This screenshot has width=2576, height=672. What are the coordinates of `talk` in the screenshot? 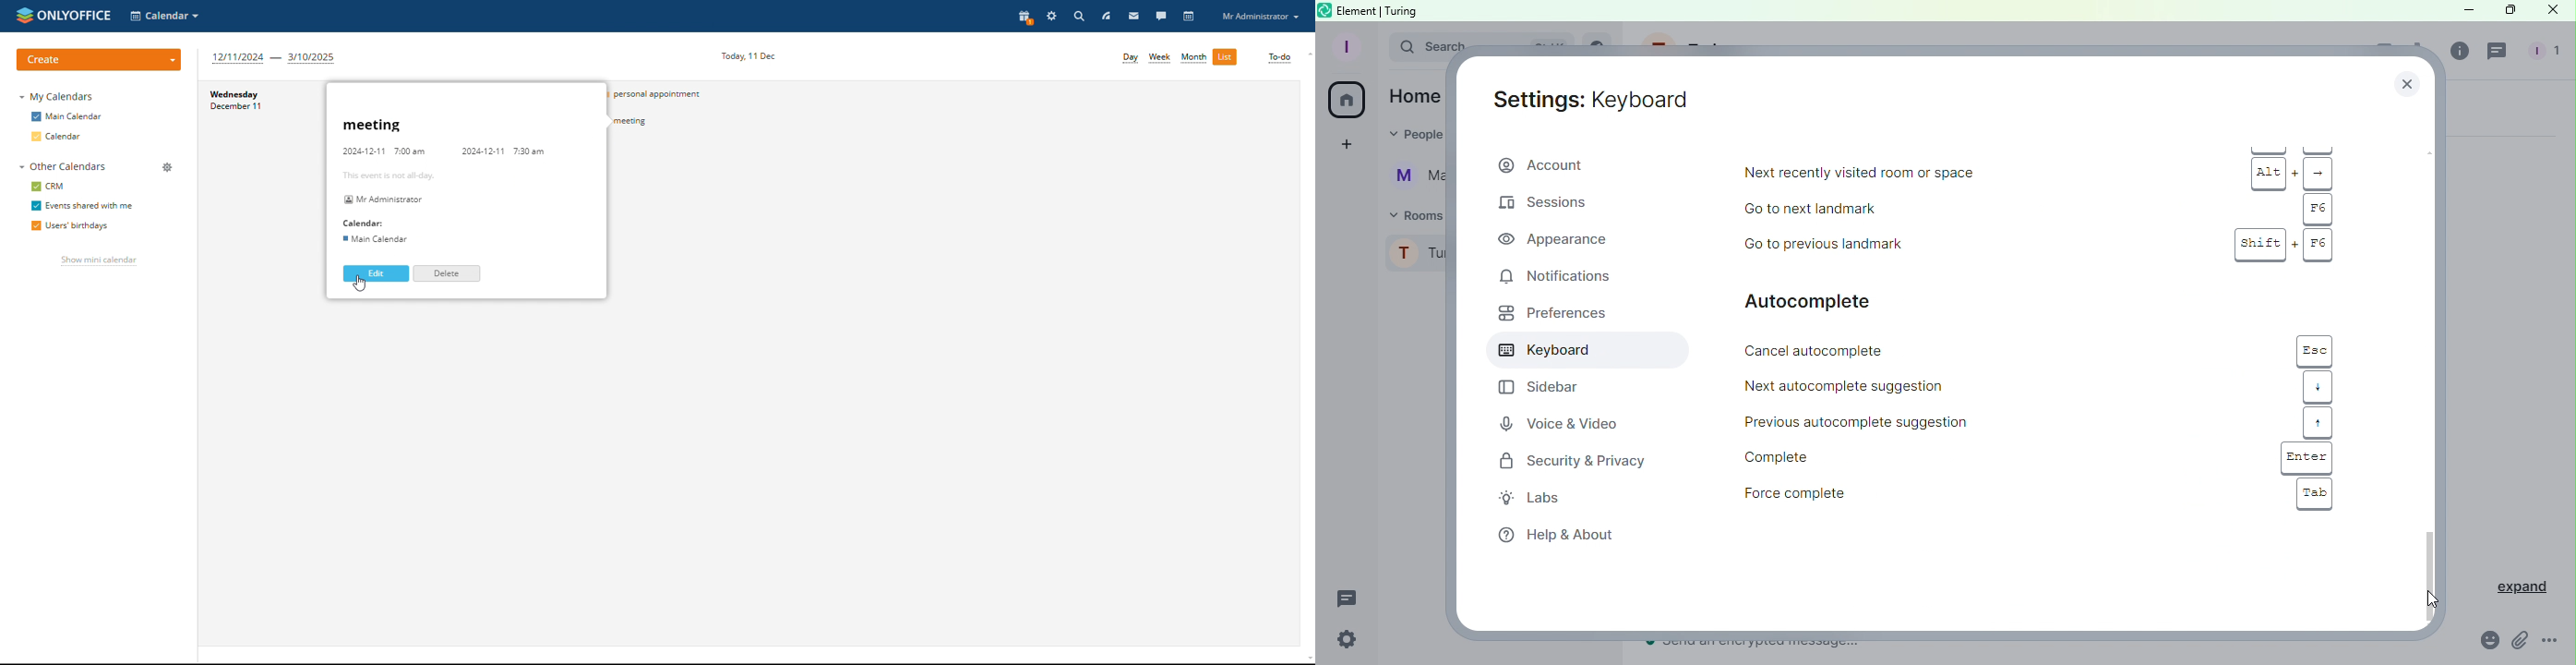 It's located at (1161, 15).